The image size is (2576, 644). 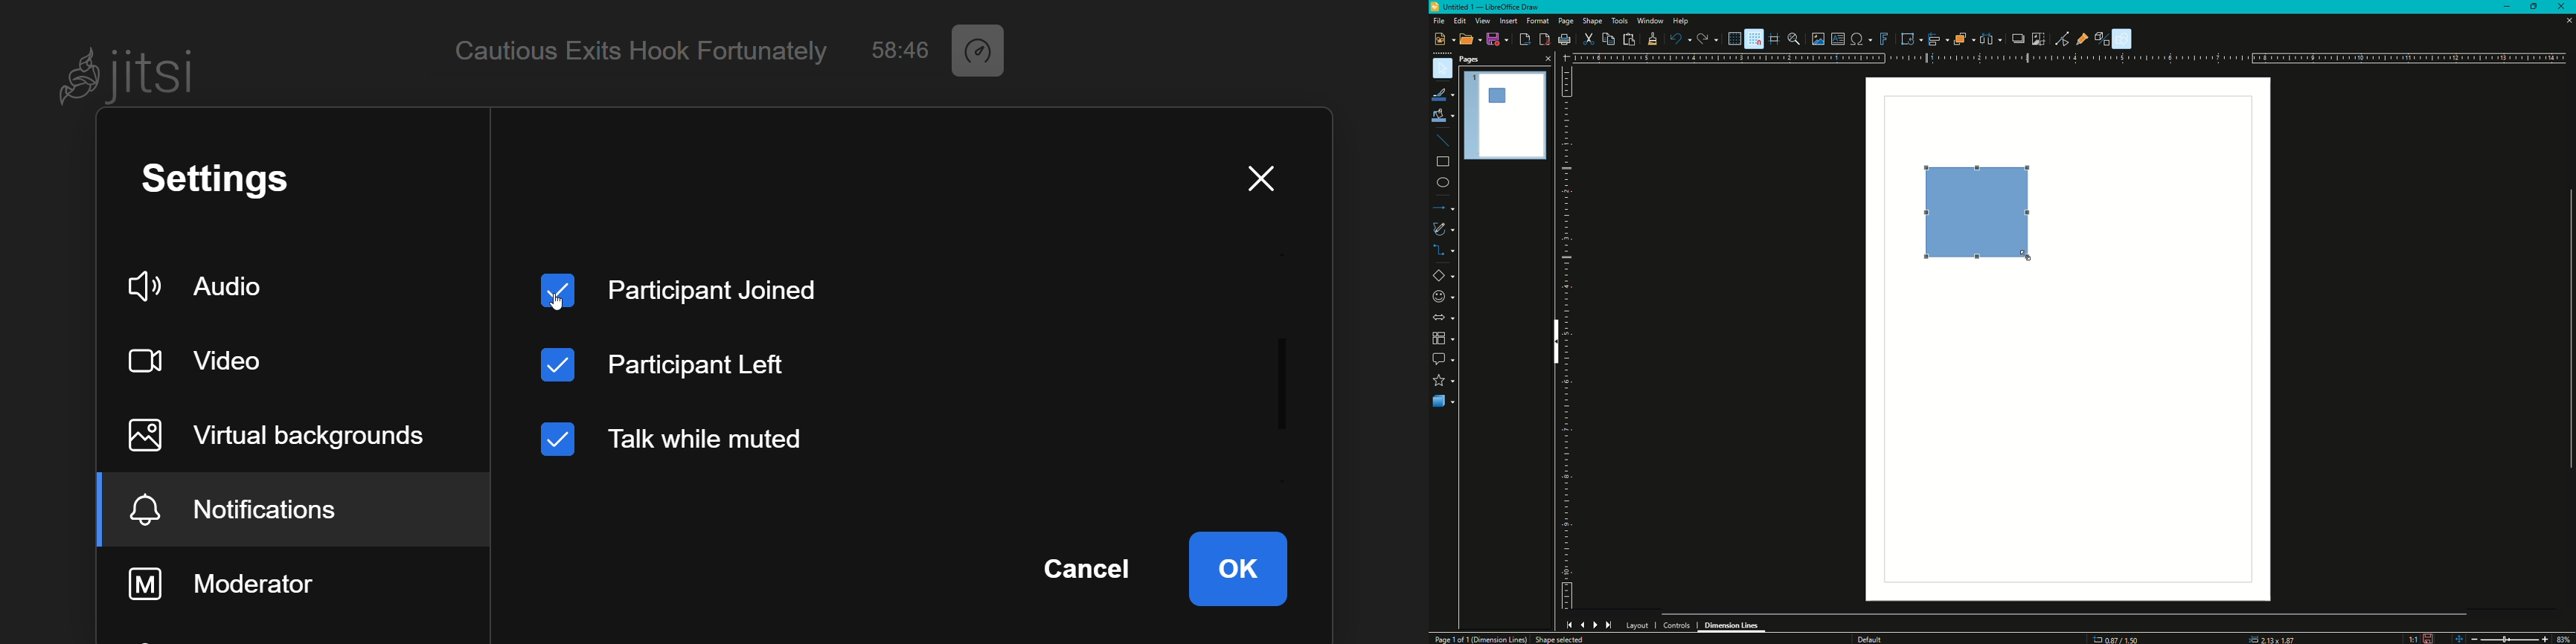 I want to click on Sketch, so click(x=1444, y=229).